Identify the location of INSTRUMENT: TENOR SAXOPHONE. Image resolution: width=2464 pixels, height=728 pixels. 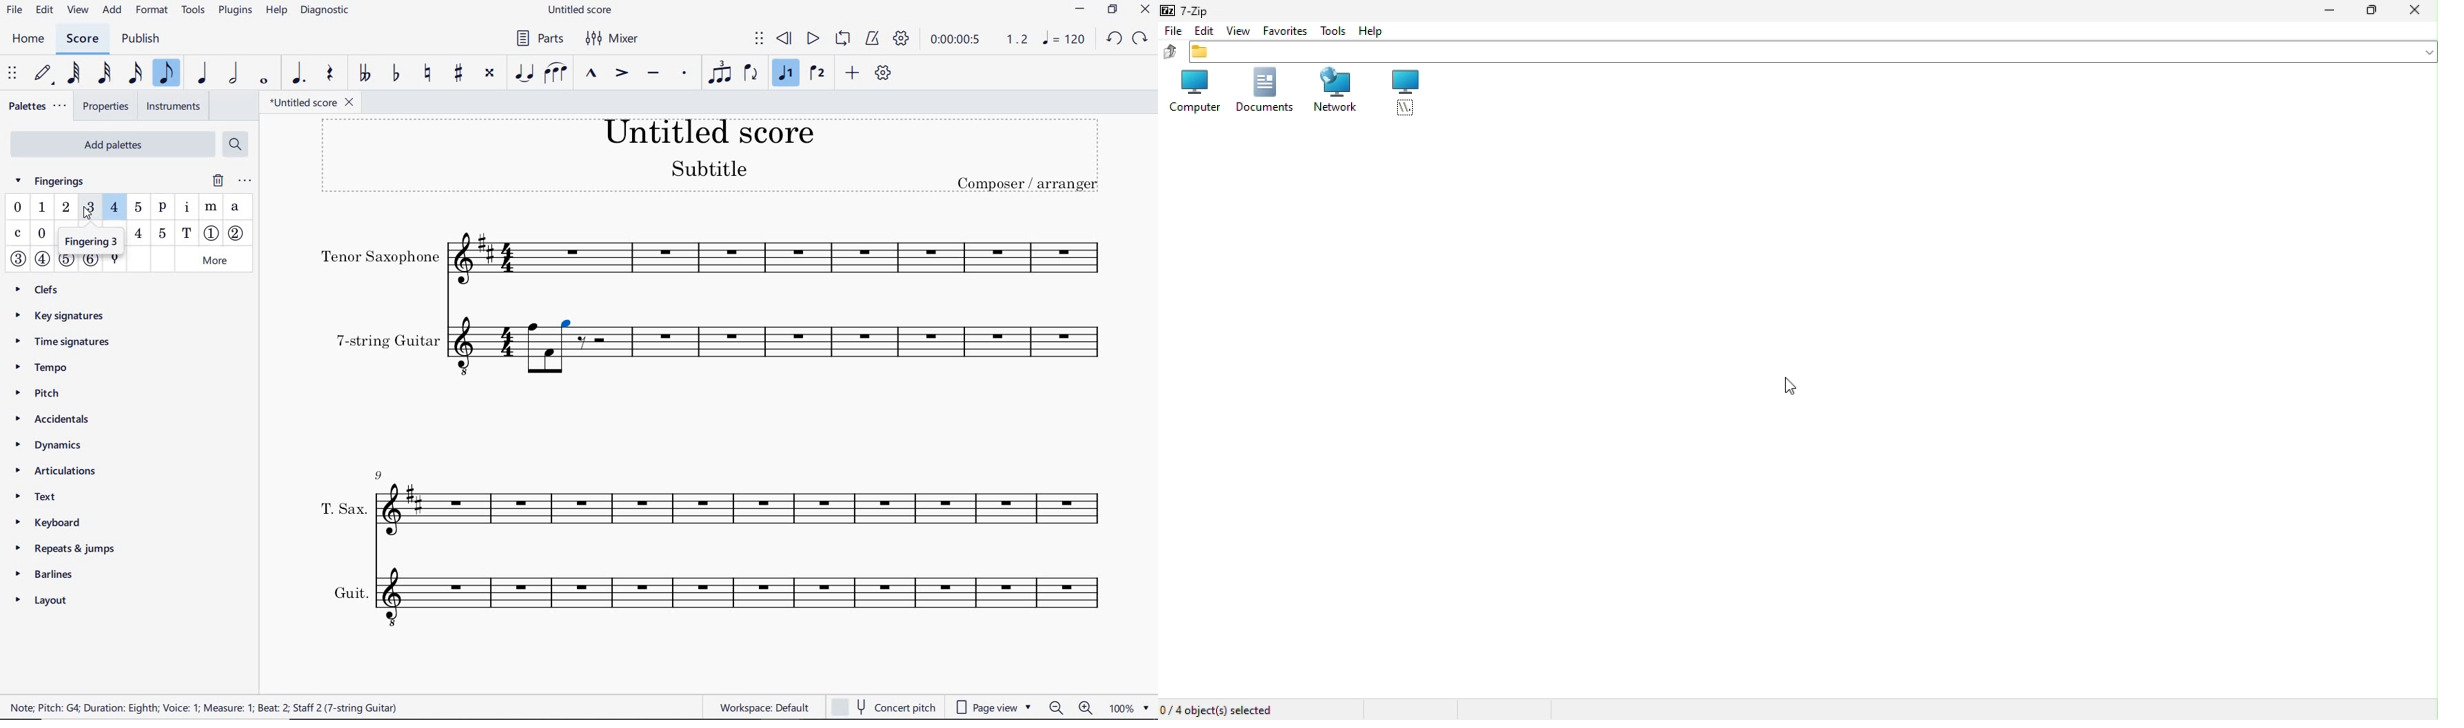
(713, 258).